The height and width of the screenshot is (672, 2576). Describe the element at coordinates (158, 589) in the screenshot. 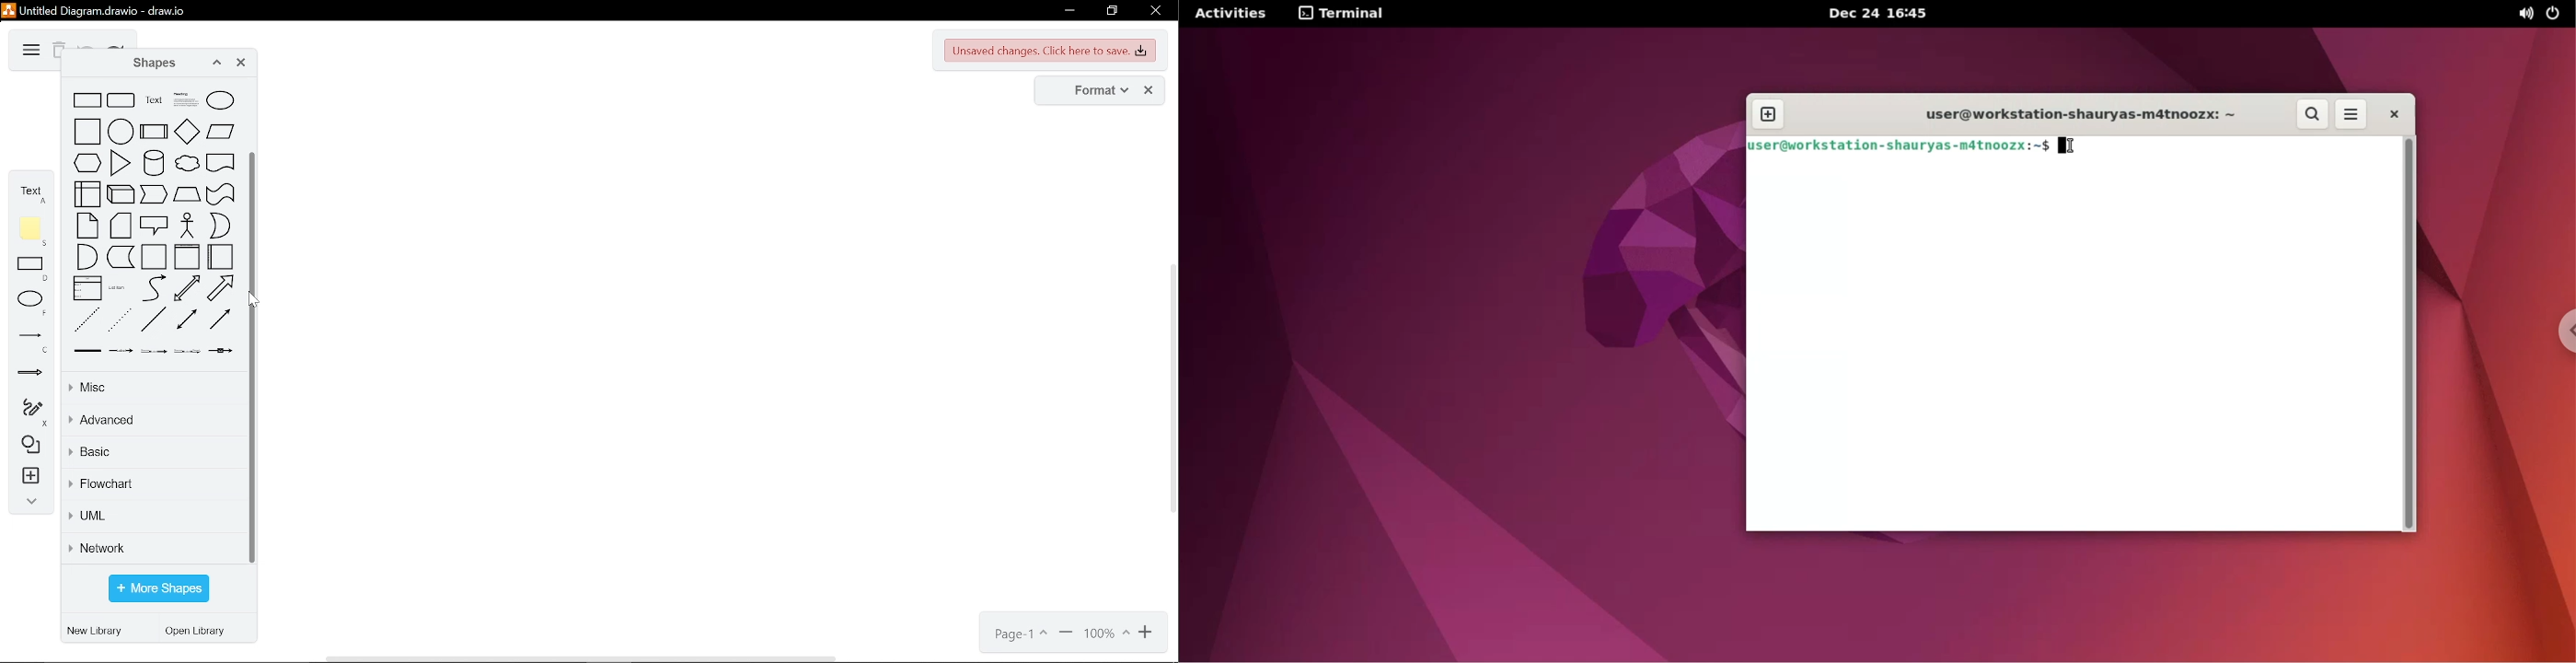

I see `more shapes` at that location.